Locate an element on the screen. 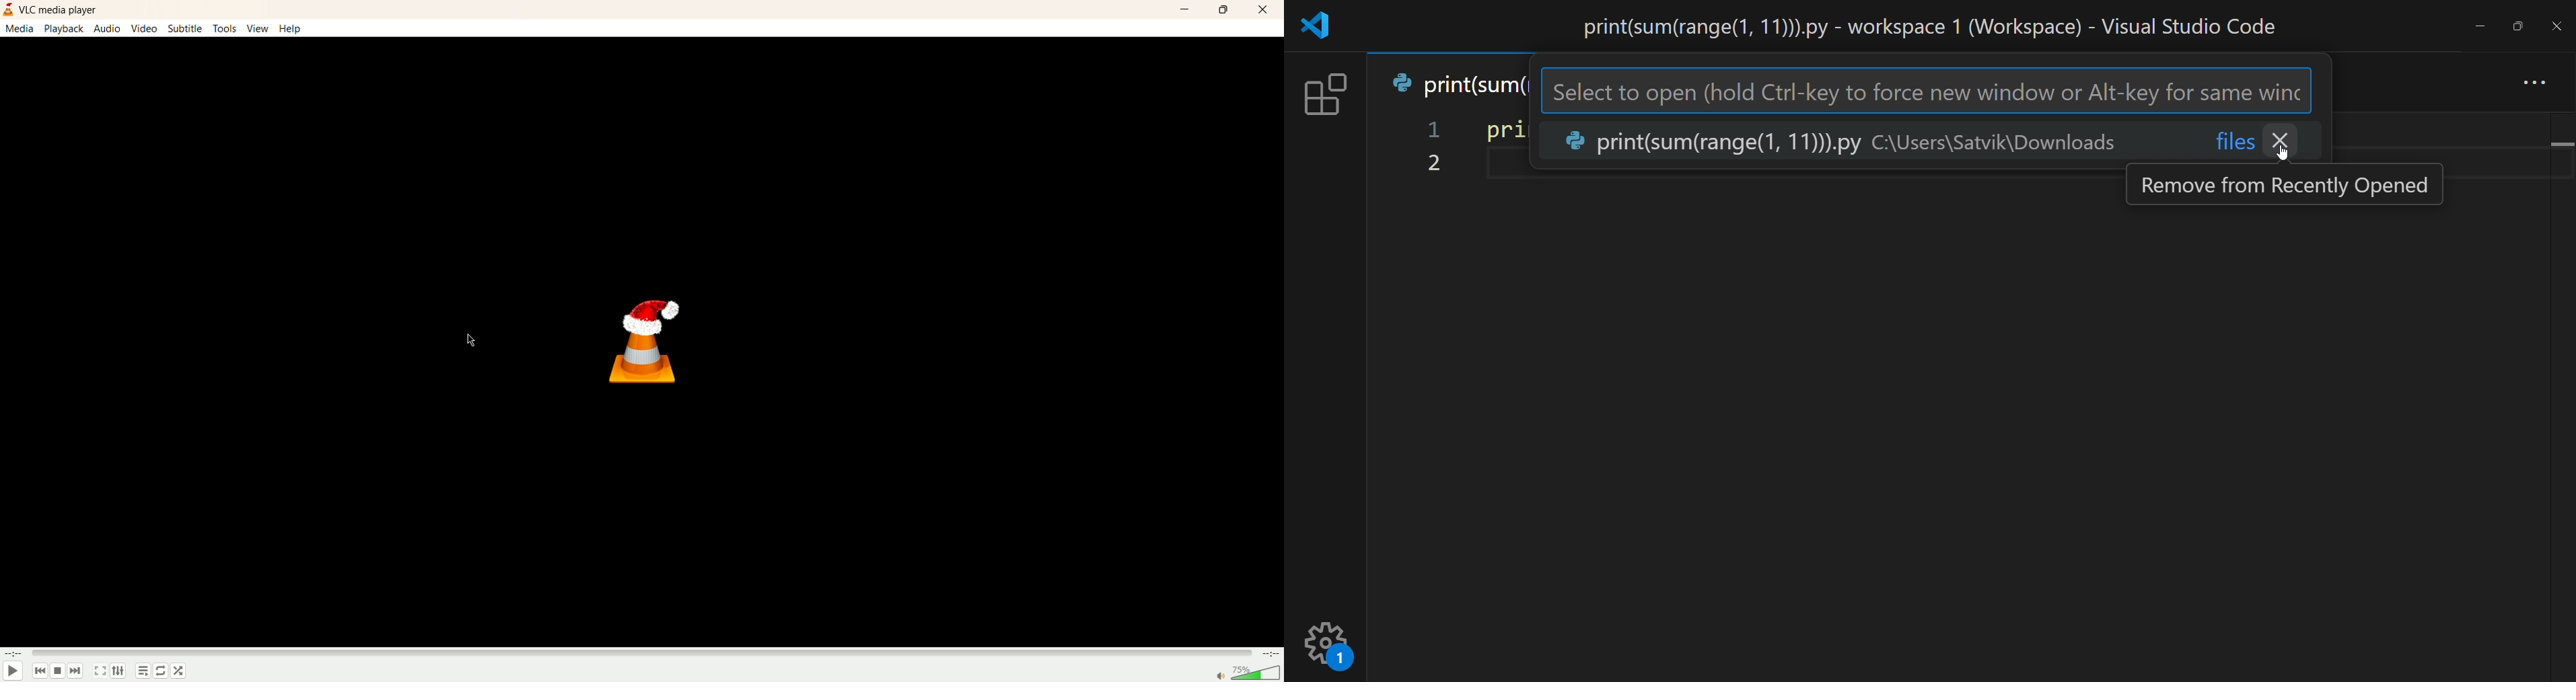  time is located at coordinates (13, 654).